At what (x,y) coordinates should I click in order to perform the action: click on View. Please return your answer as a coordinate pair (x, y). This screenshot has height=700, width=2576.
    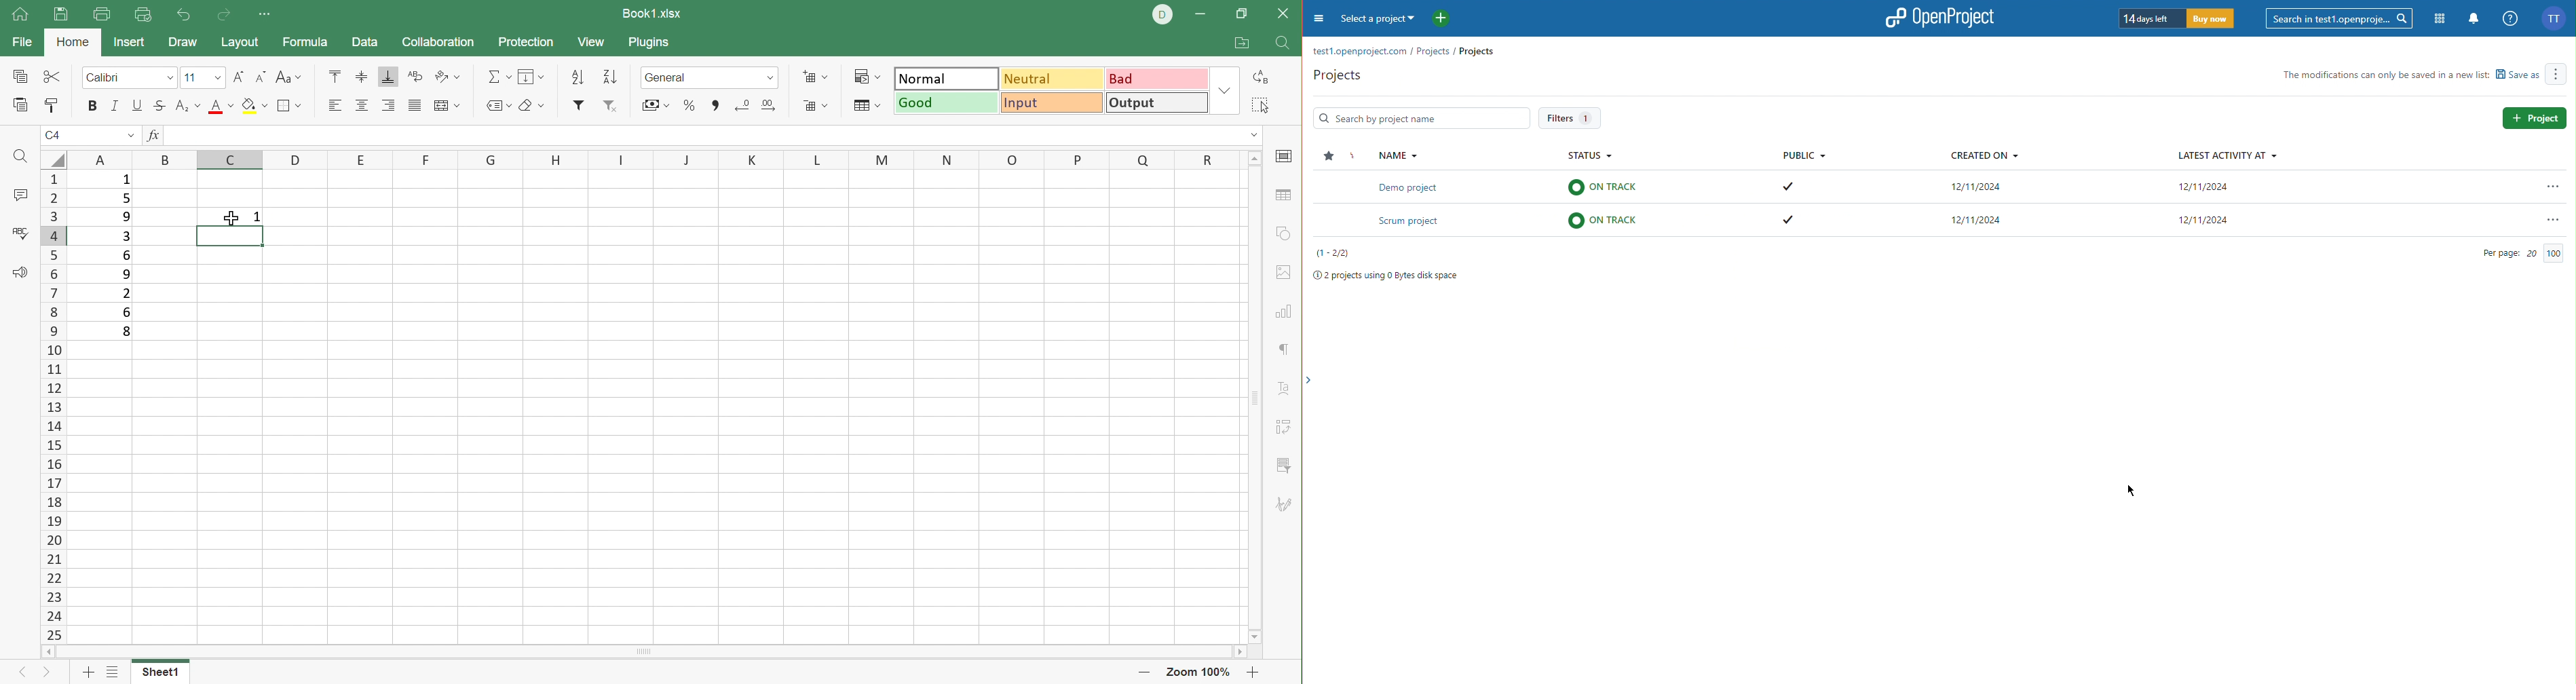
    Looking at the image, I should click on (592, 42).